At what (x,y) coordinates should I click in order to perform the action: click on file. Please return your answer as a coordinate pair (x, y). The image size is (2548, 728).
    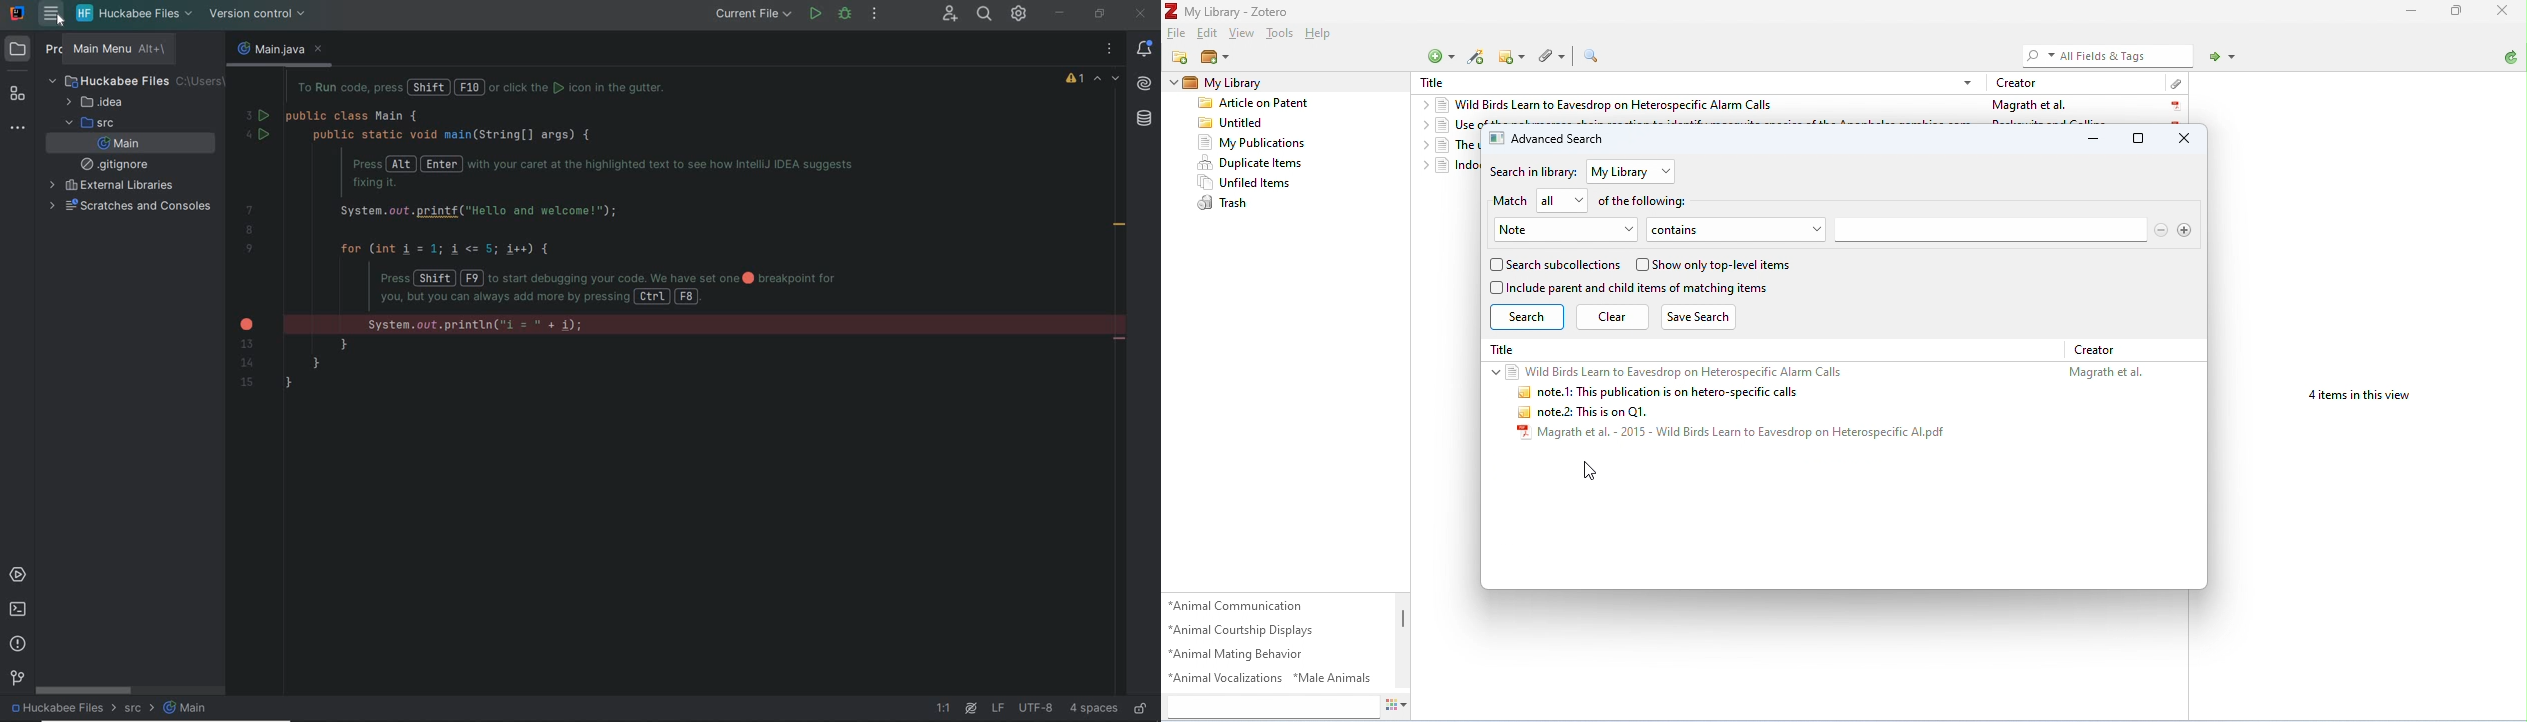
    Looking at the image, I should click on (1177, 32).